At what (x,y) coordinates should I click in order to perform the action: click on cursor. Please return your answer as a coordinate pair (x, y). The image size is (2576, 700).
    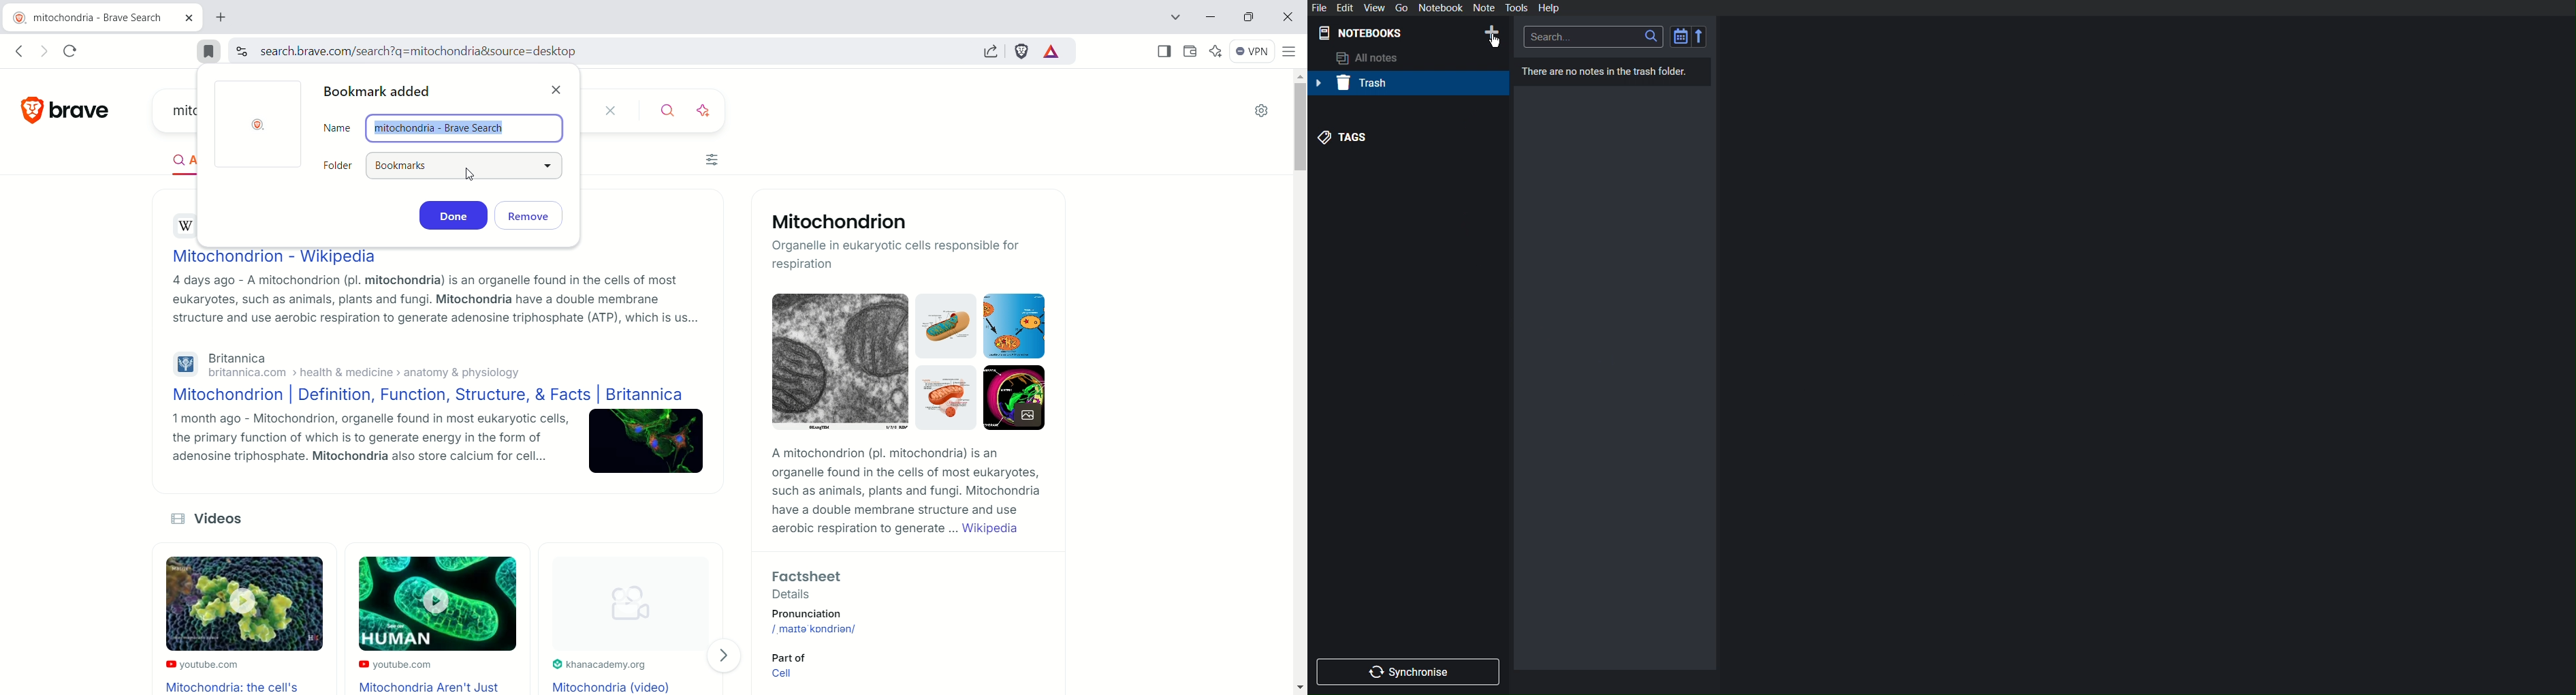
    Looking at the image, I should click on (1495, 42).